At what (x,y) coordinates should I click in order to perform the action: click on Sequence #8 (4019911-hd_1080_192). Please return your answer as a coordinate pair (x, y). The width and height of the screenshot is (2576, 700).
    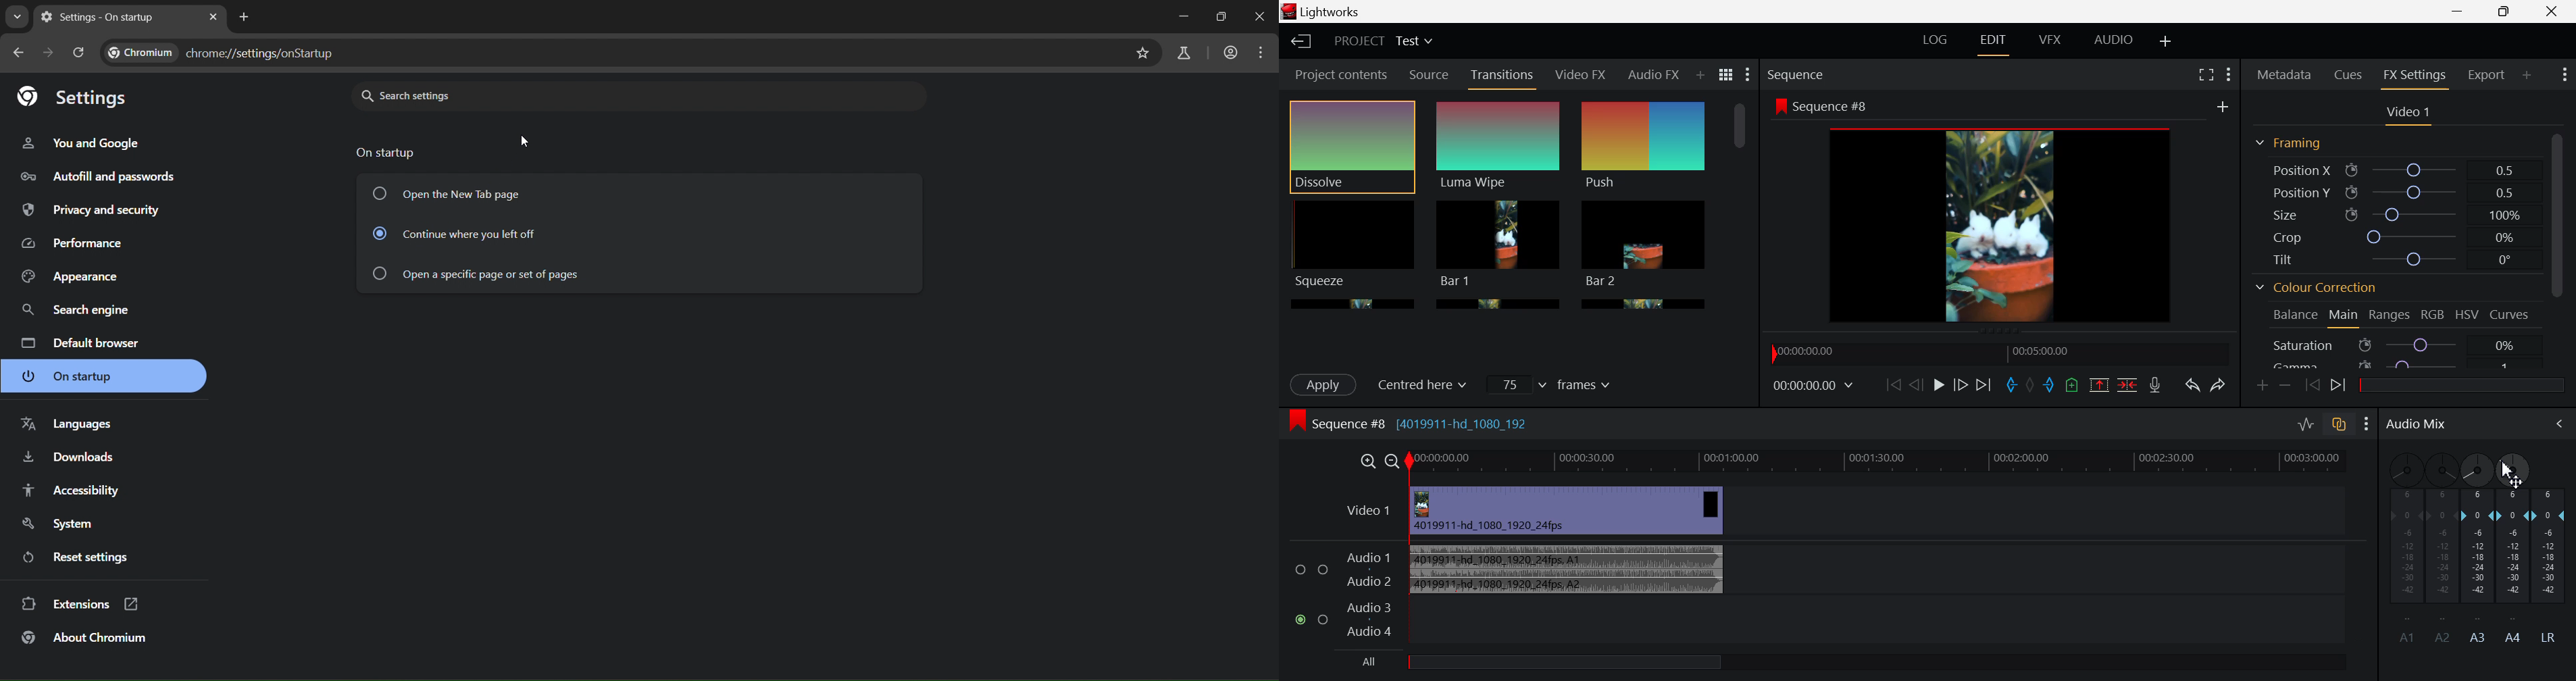
    Looking at the image, I should click on (1413, 423).